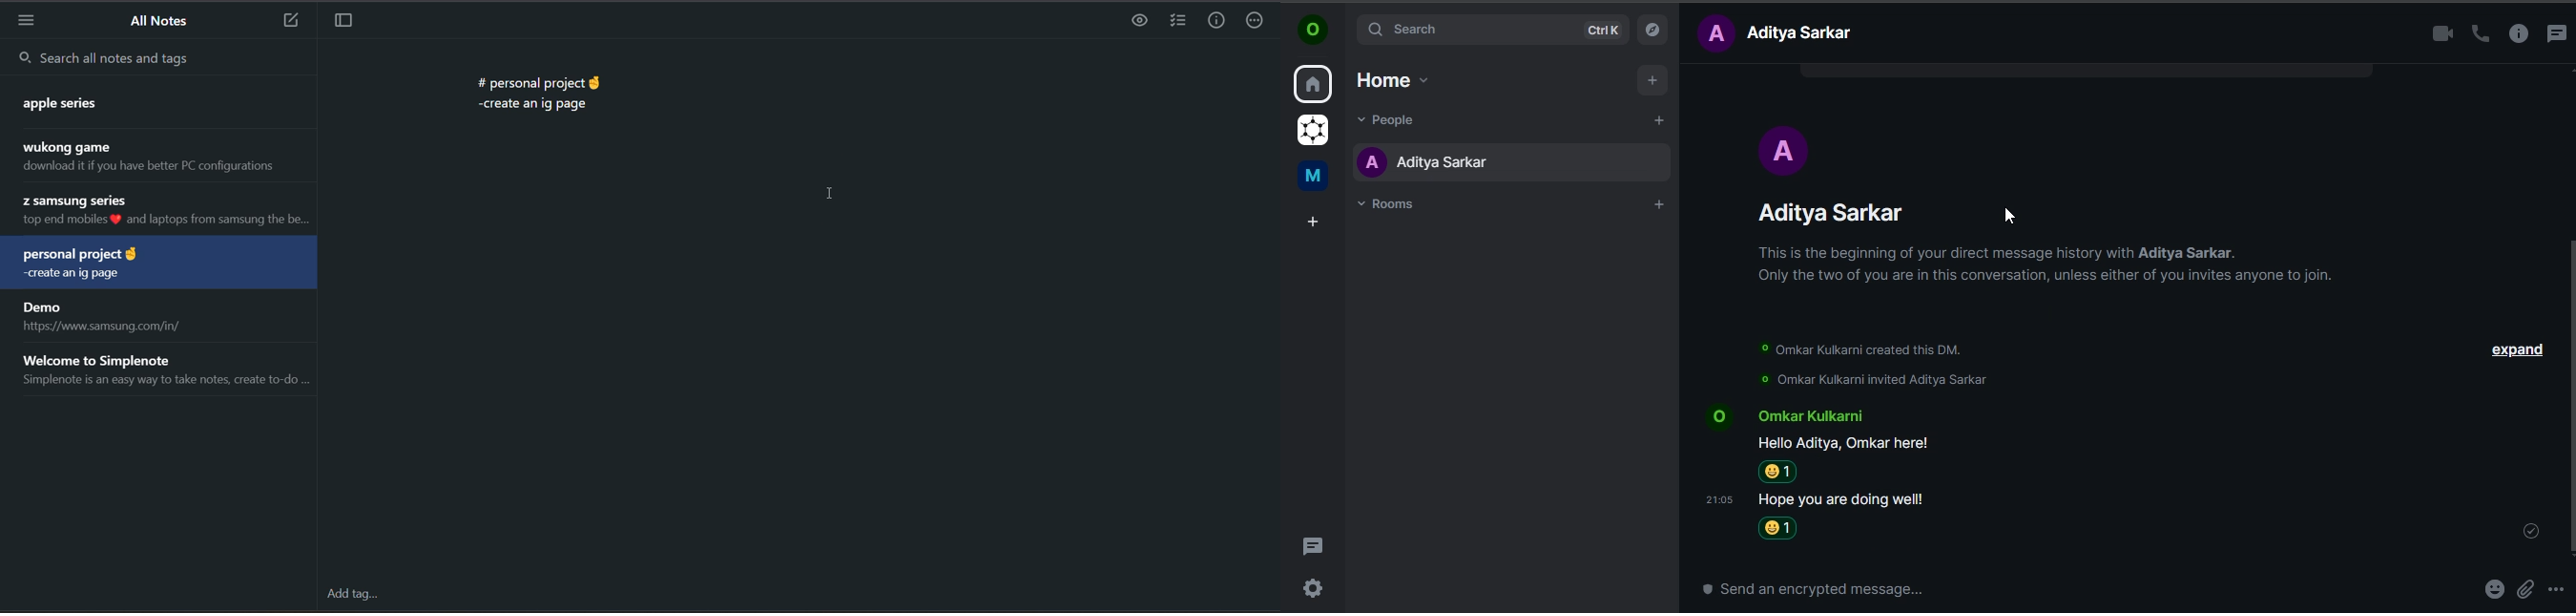 The width and height of the screenshot is (2576, 616). I want to click on aditya sarkar, so click(1430, 167).